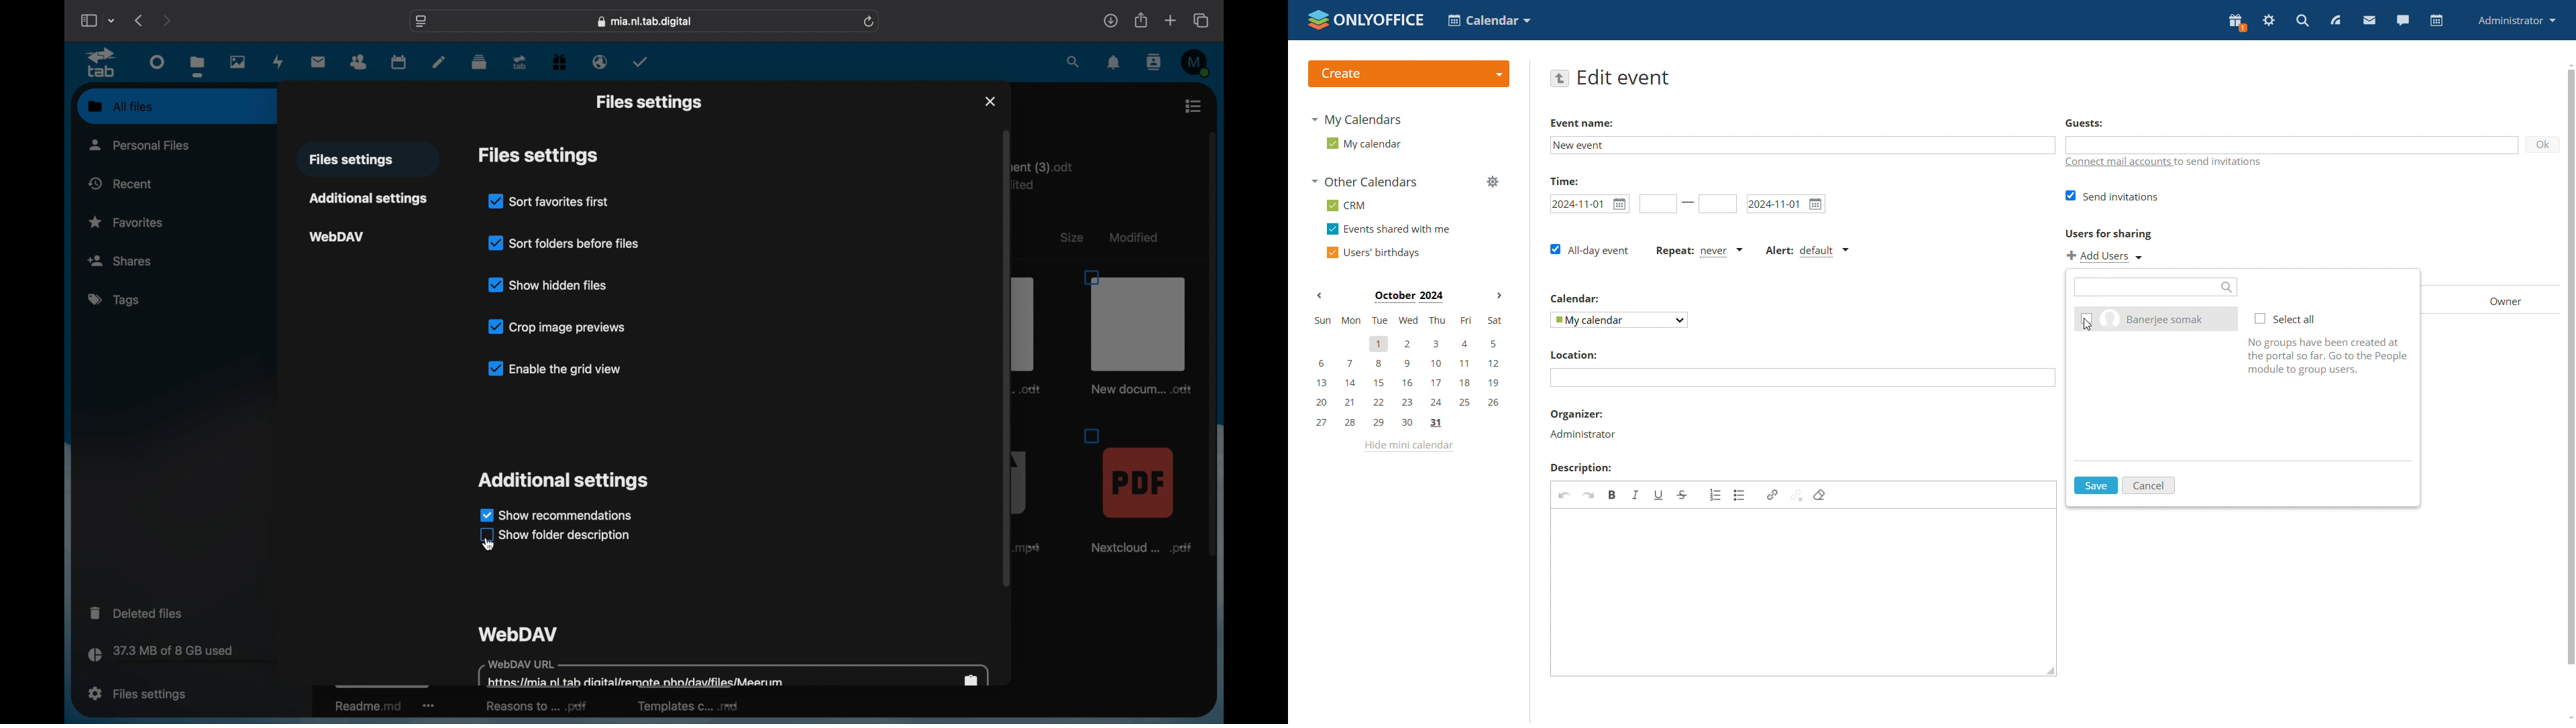  What do you see at coordinates (120, 183) in the screenshot?
I see `recent` at bounding box center [120, 183].